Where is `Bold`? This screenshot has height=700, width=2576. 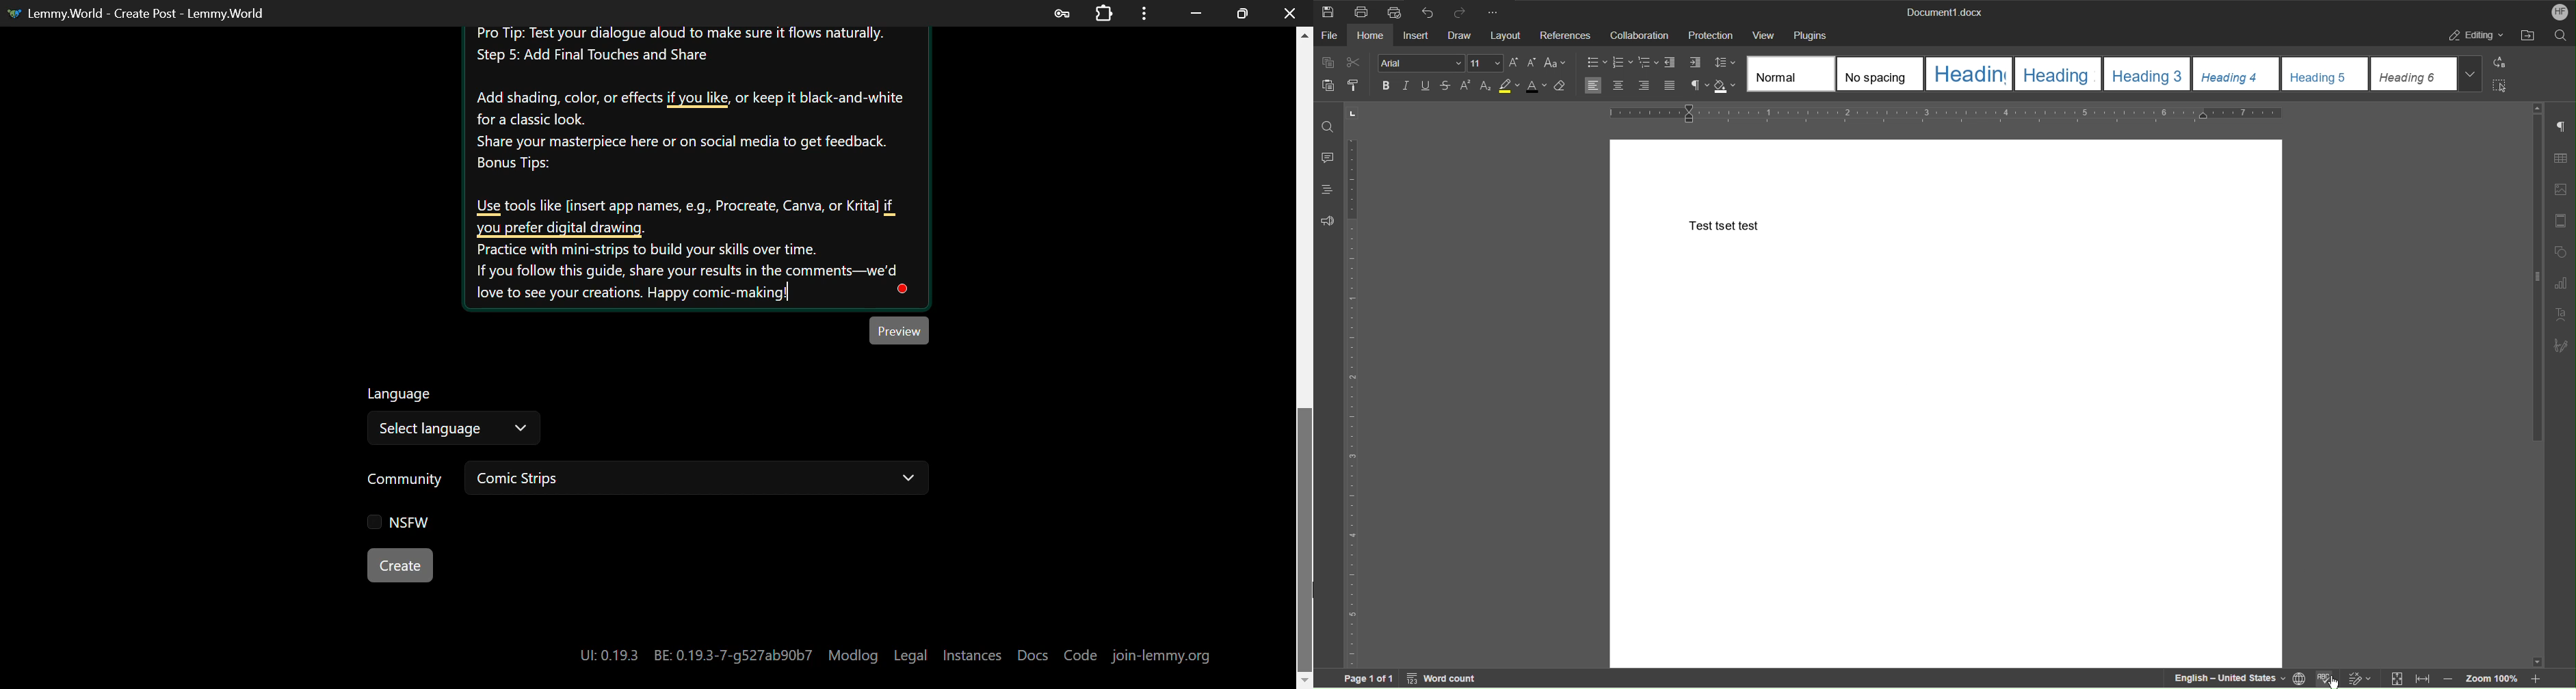 Bold is located at coordinates (1386, 85).